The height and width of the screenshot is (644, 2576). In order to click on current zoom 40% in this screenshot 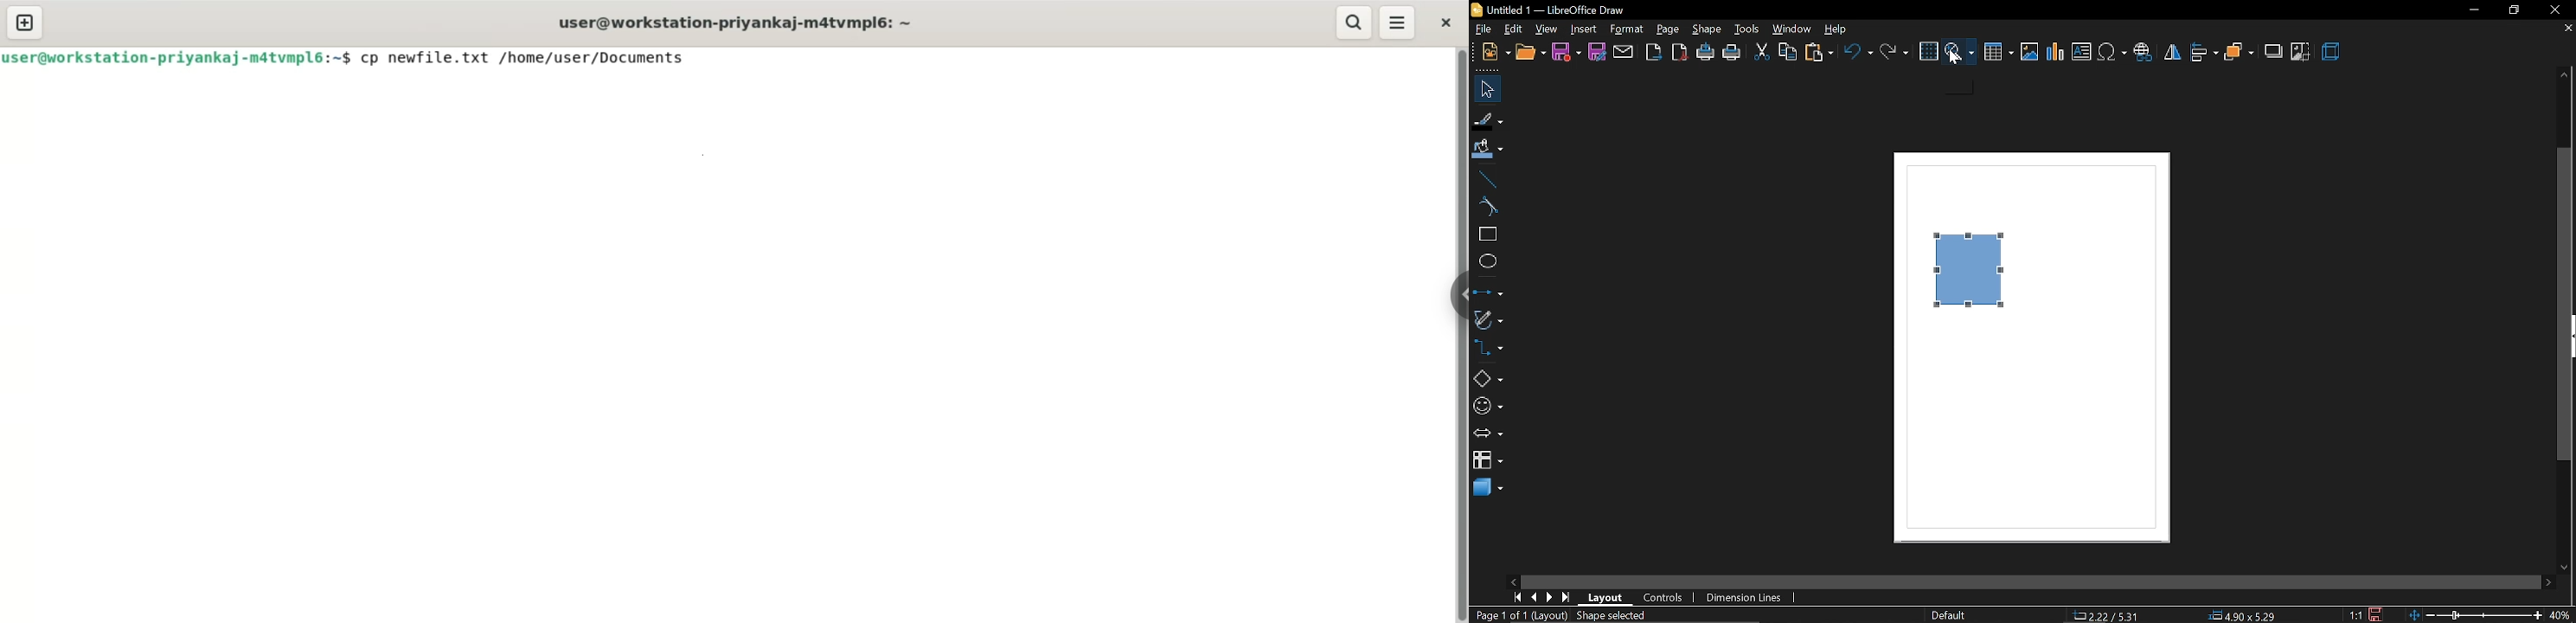, I will do `click(2560, 616)`.